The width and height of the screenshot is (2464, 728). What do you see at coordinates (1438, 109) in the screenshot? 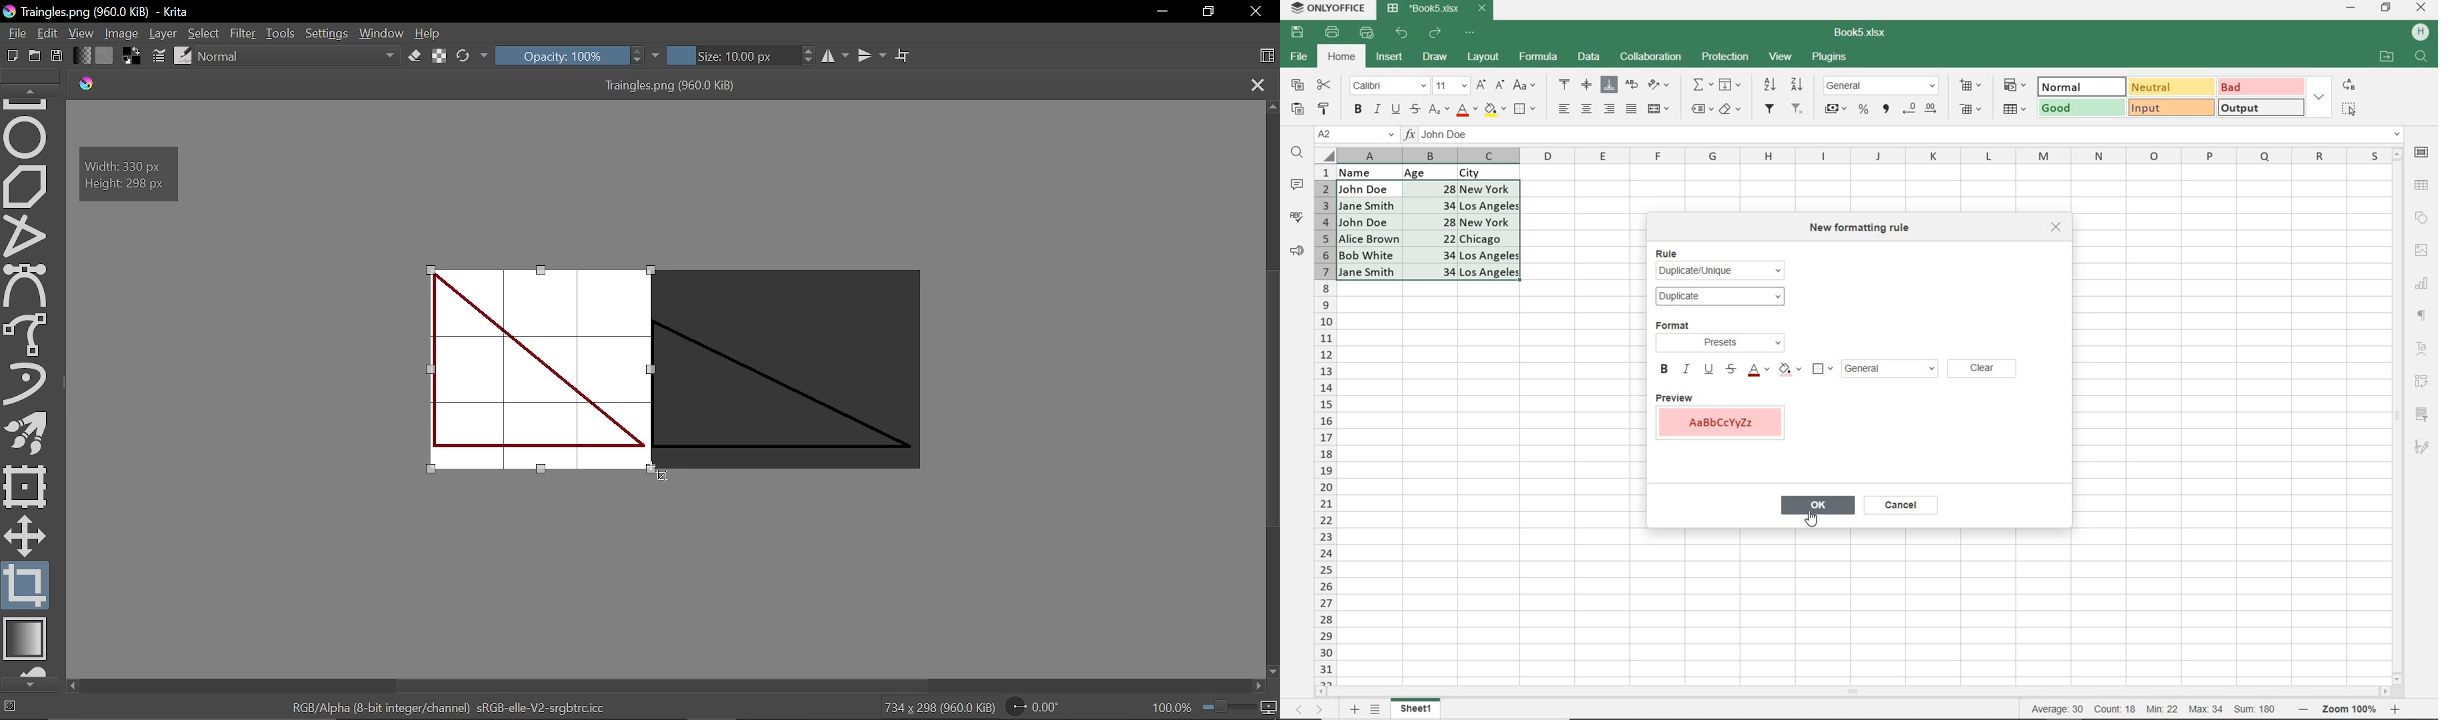
I see `SUBSCRIPT/SUPERSCRIPT` at bounding box center [1438, 109].